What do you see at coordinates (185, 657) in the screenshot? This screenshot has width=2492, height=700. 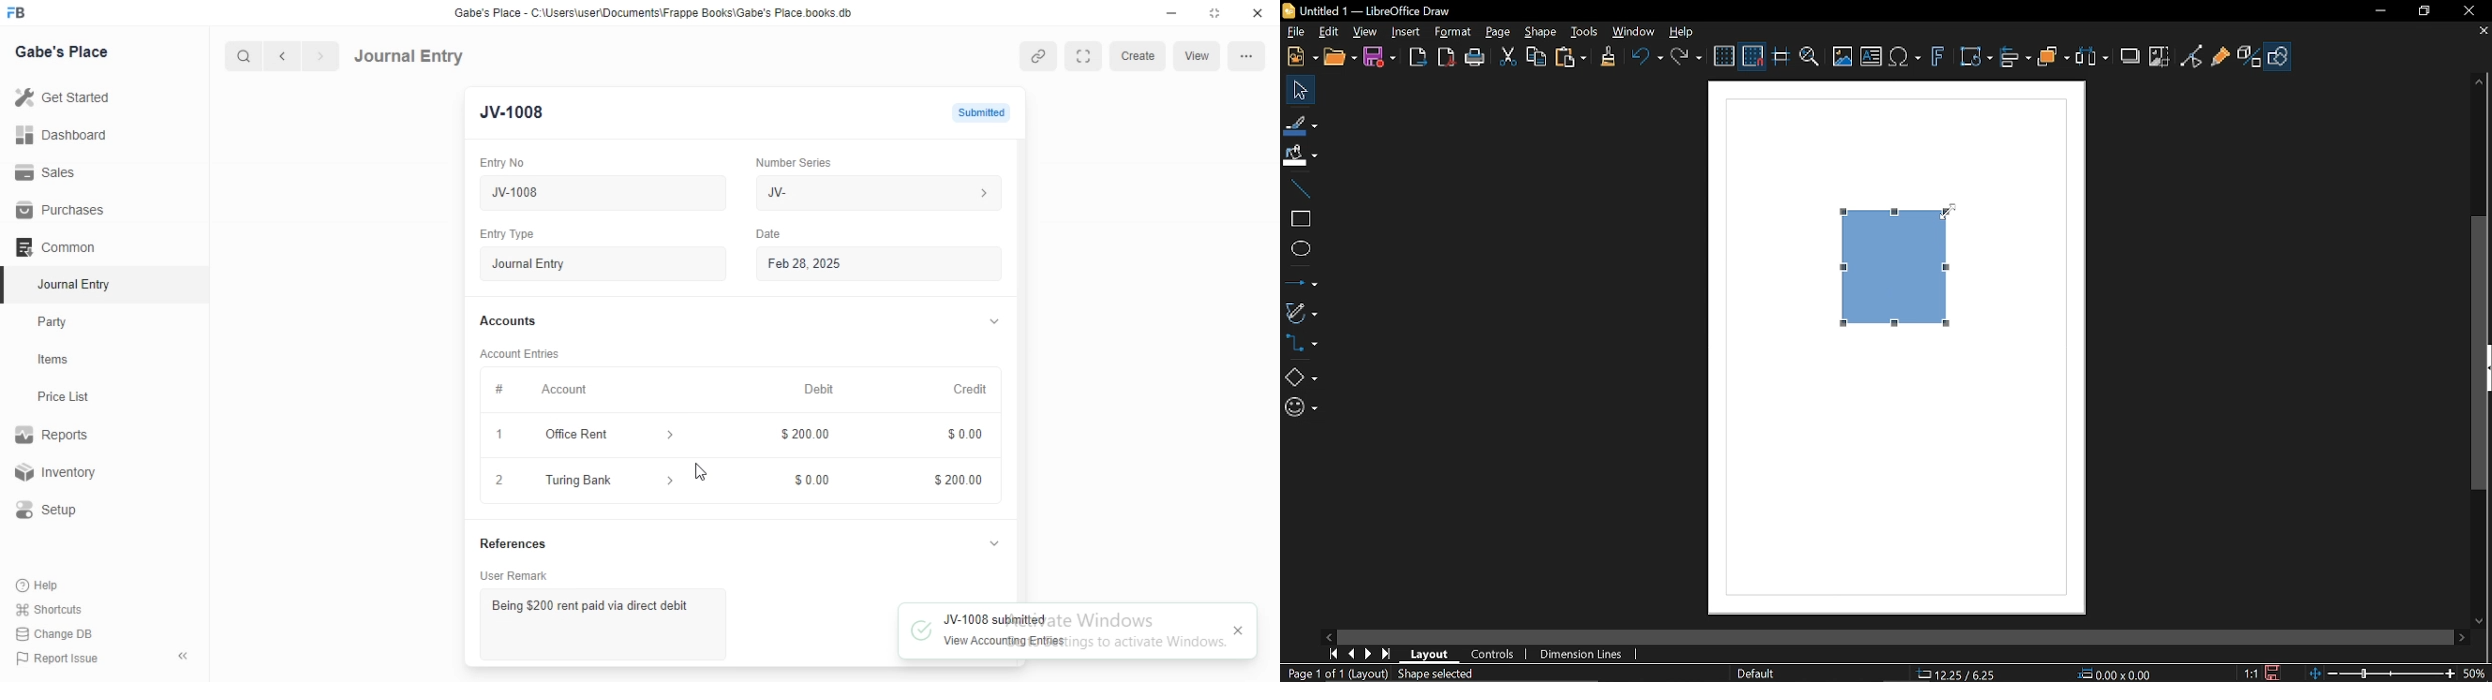 I see `«` at bounding box center [185, 657].